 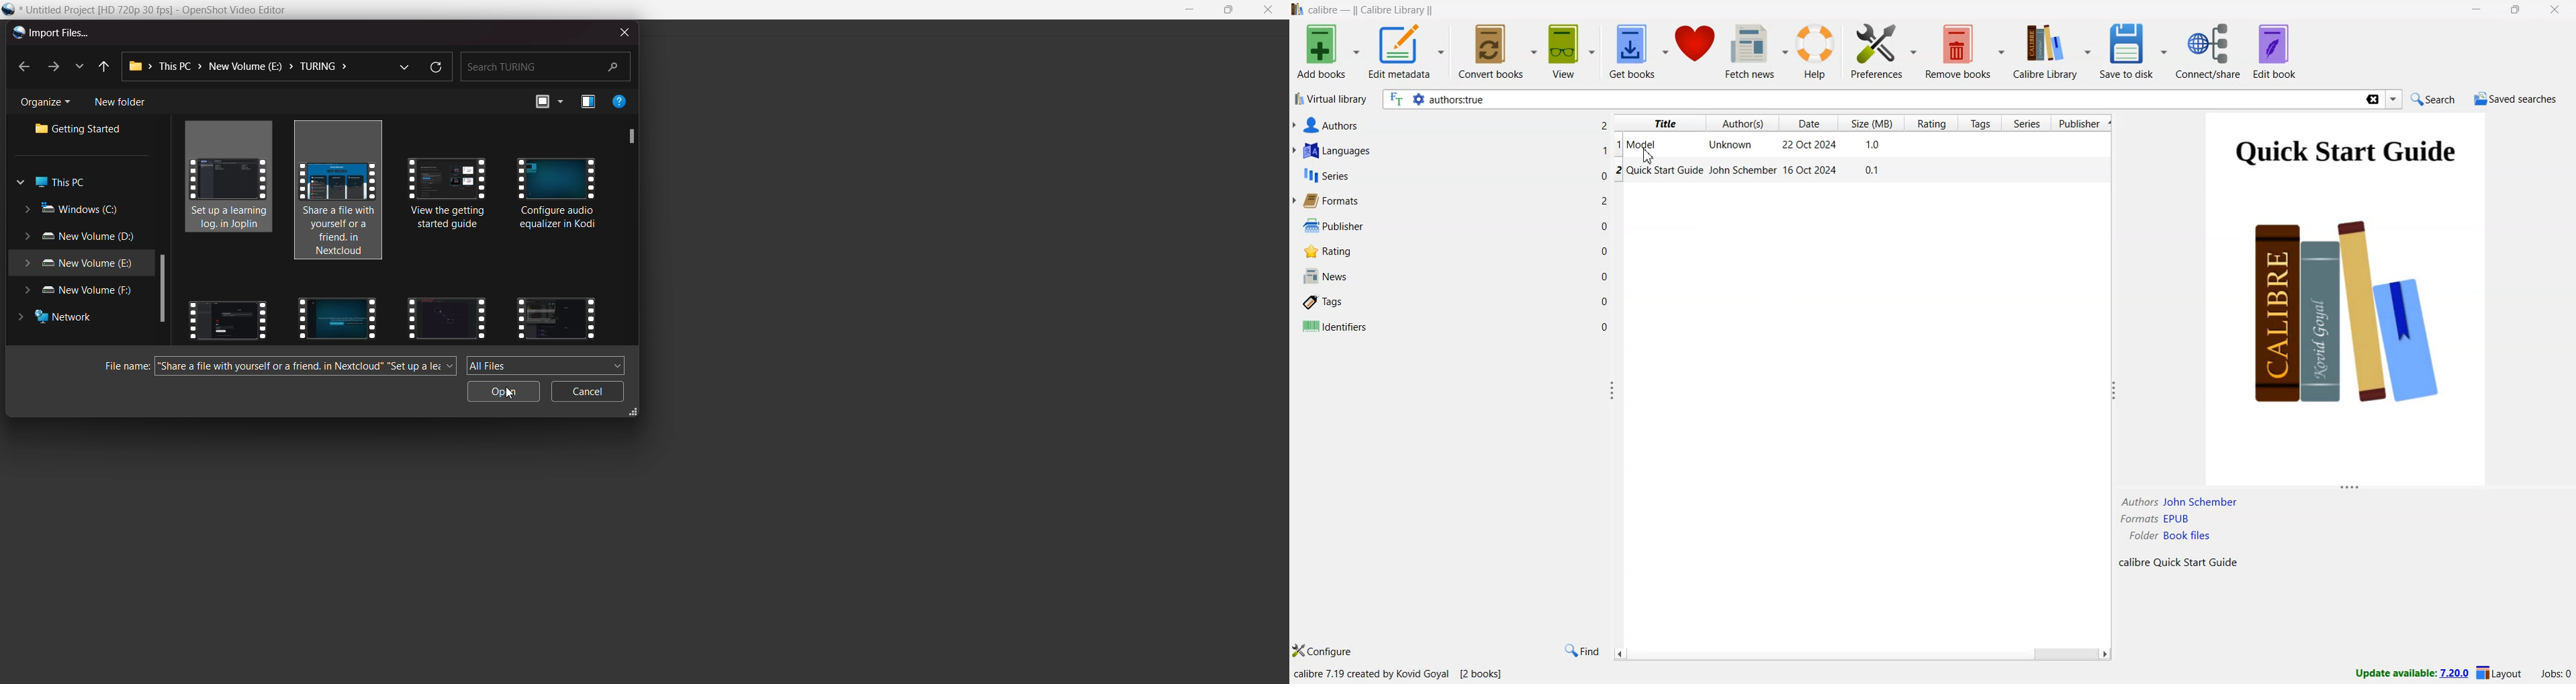 What do you see at coordinates (2552, 676) in the screenshot?
I see `jobs` at bounding box center [2552, 676].